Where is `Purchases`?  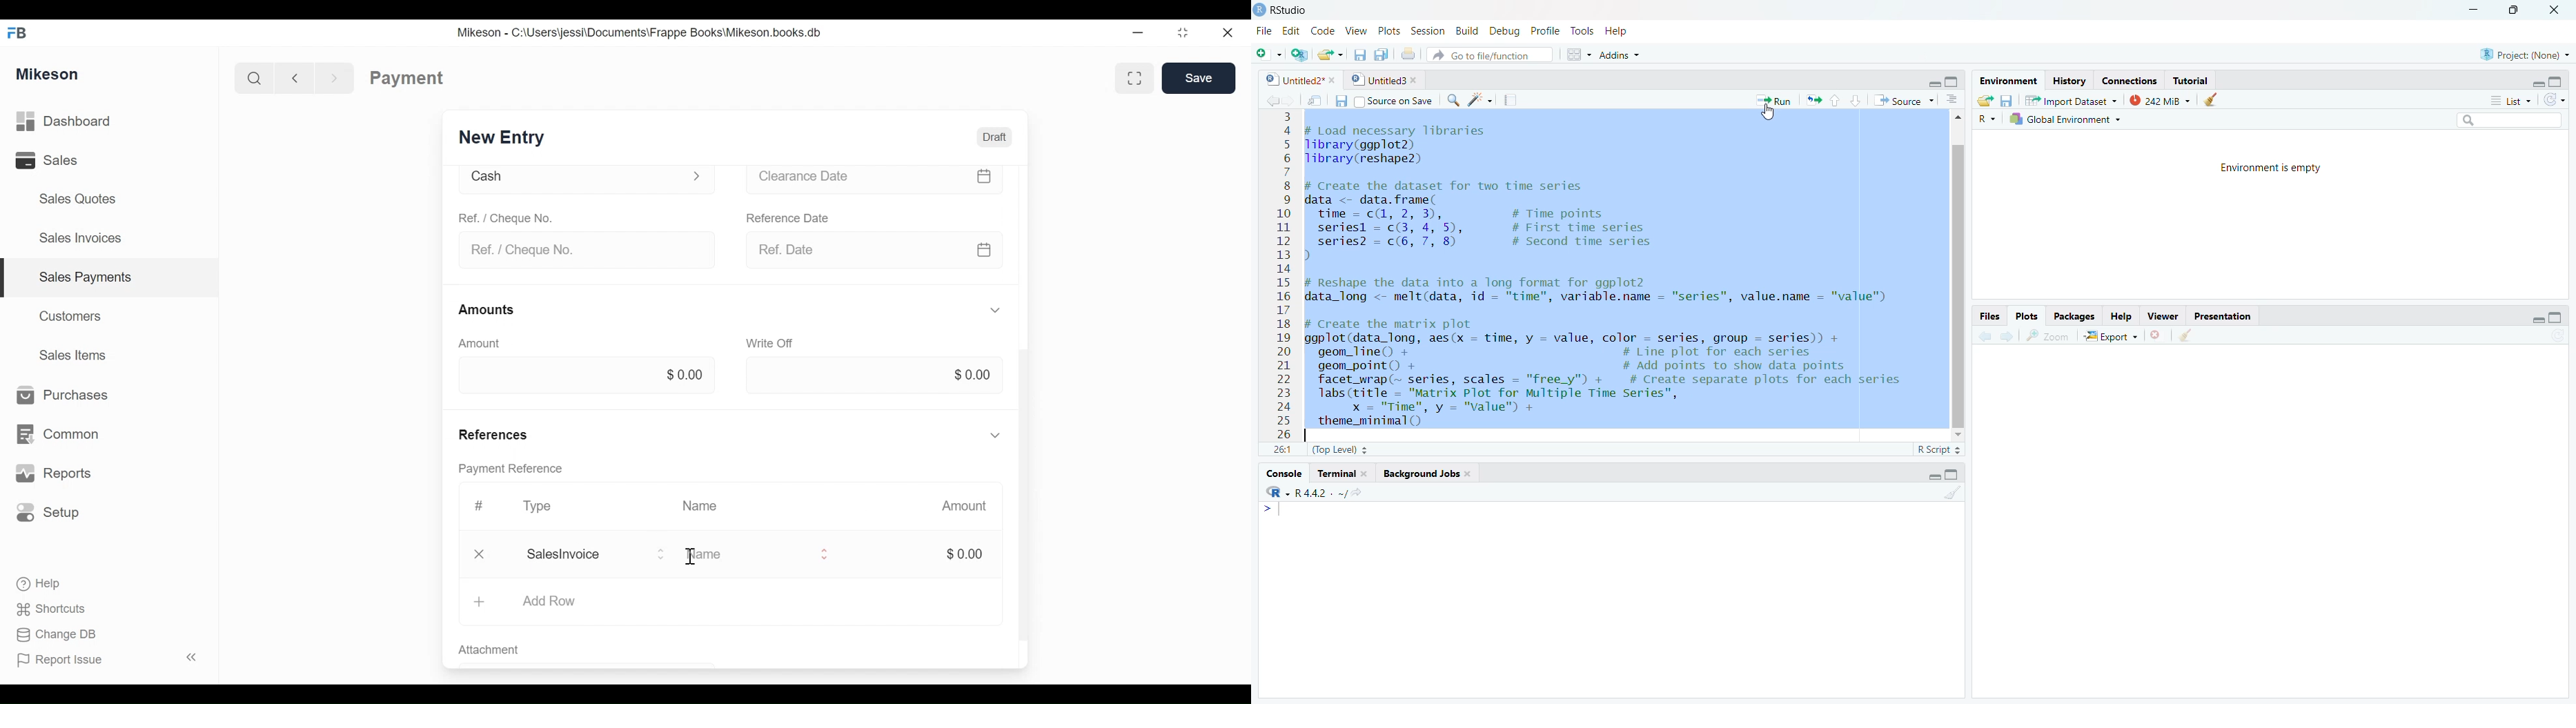 Purchases is located at coordinates (62, 395).